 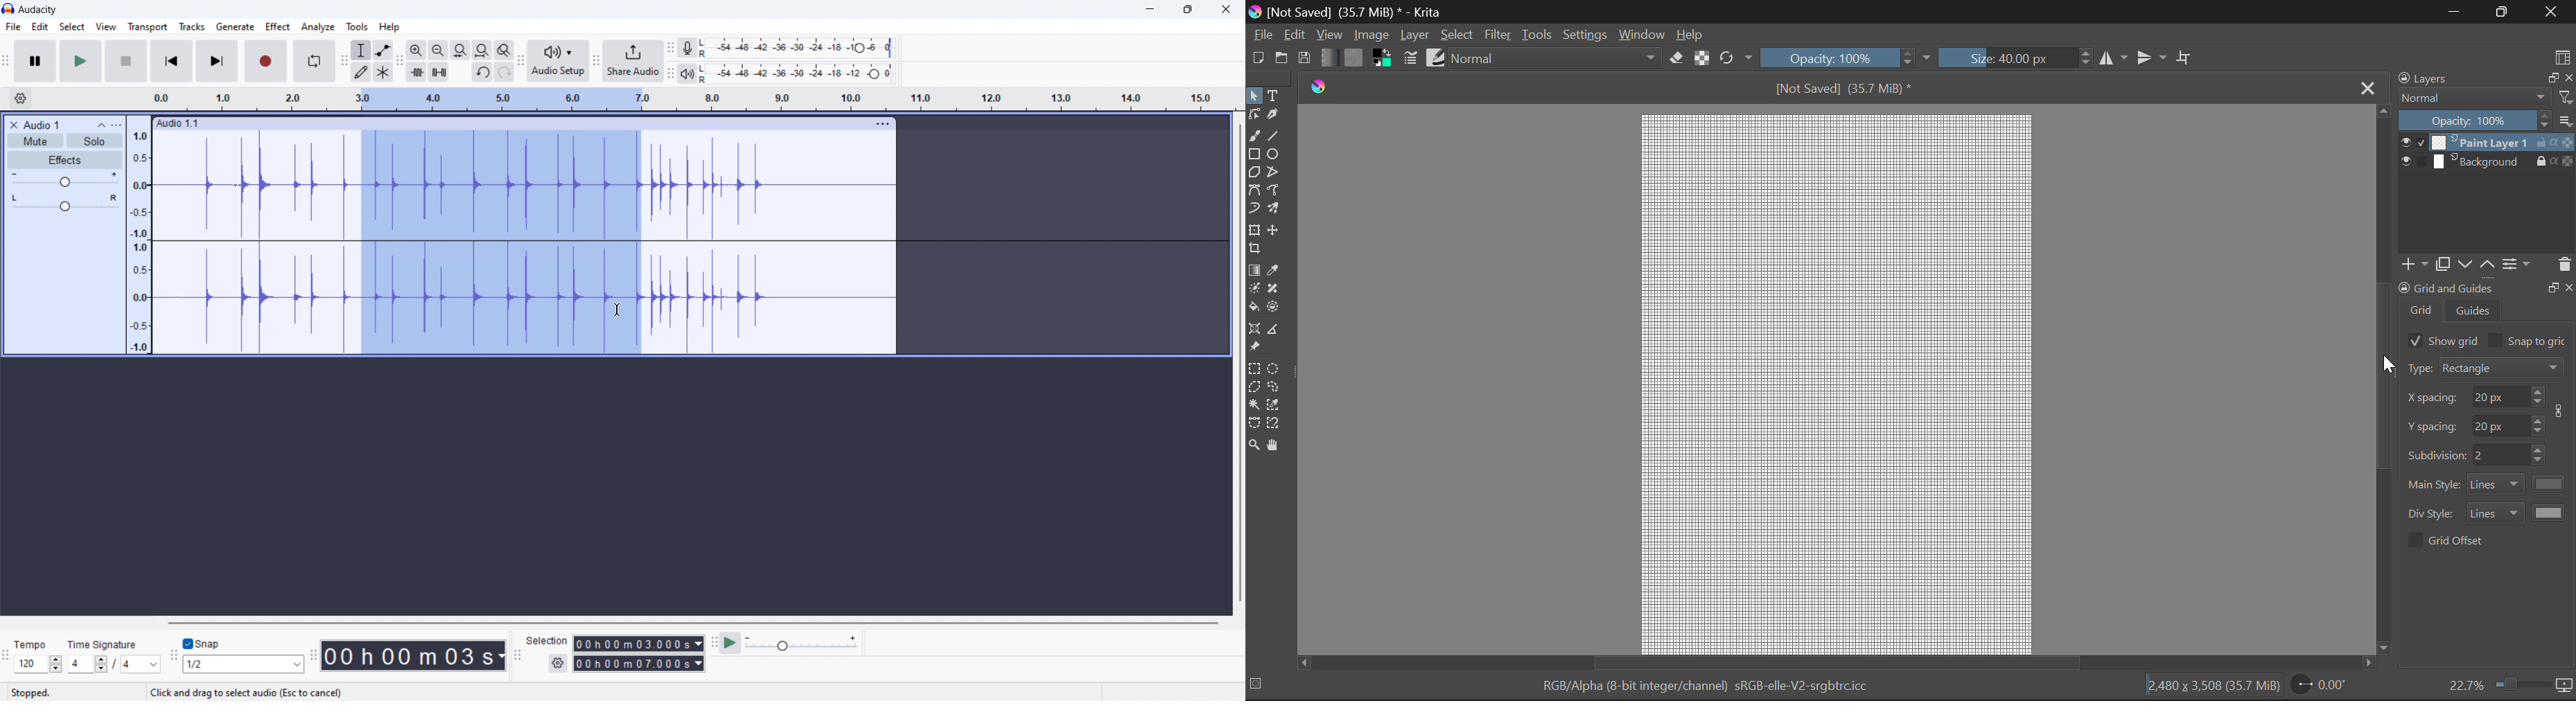 I want to click on Rectangle, so click(x=1254, y=155).